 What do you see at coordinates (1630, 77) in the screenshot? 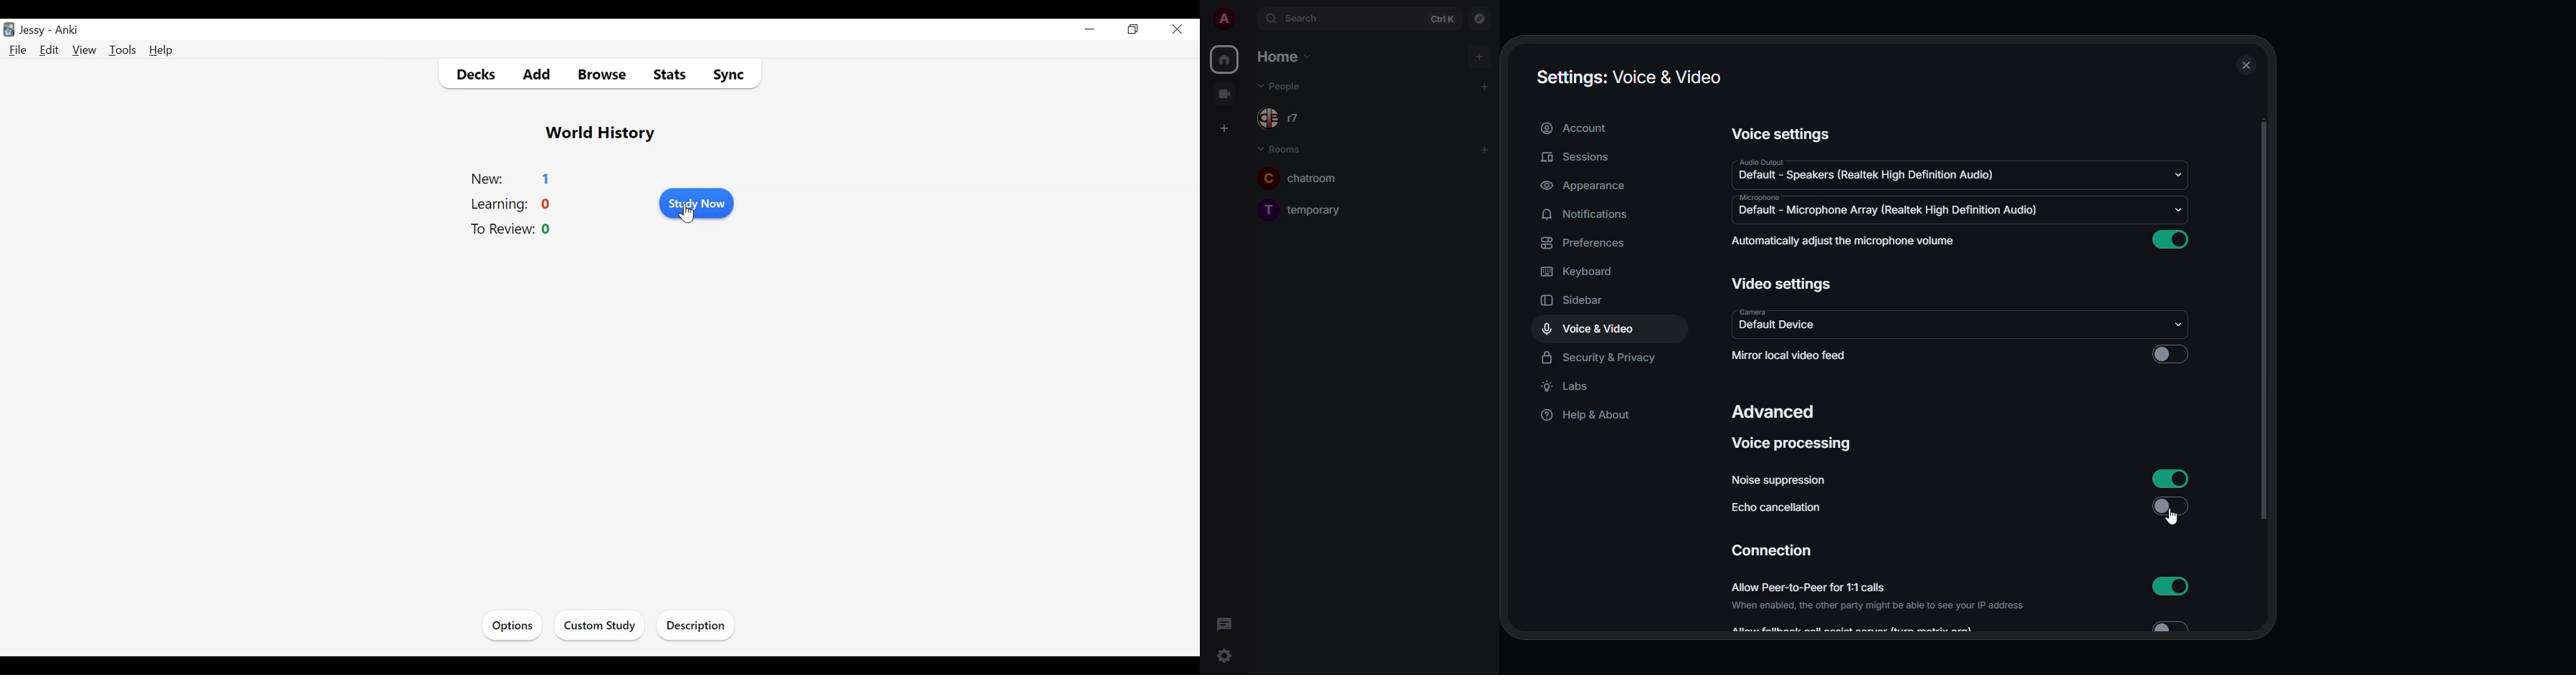
I see `settings voice & video` at bounding box center [1630, 77].